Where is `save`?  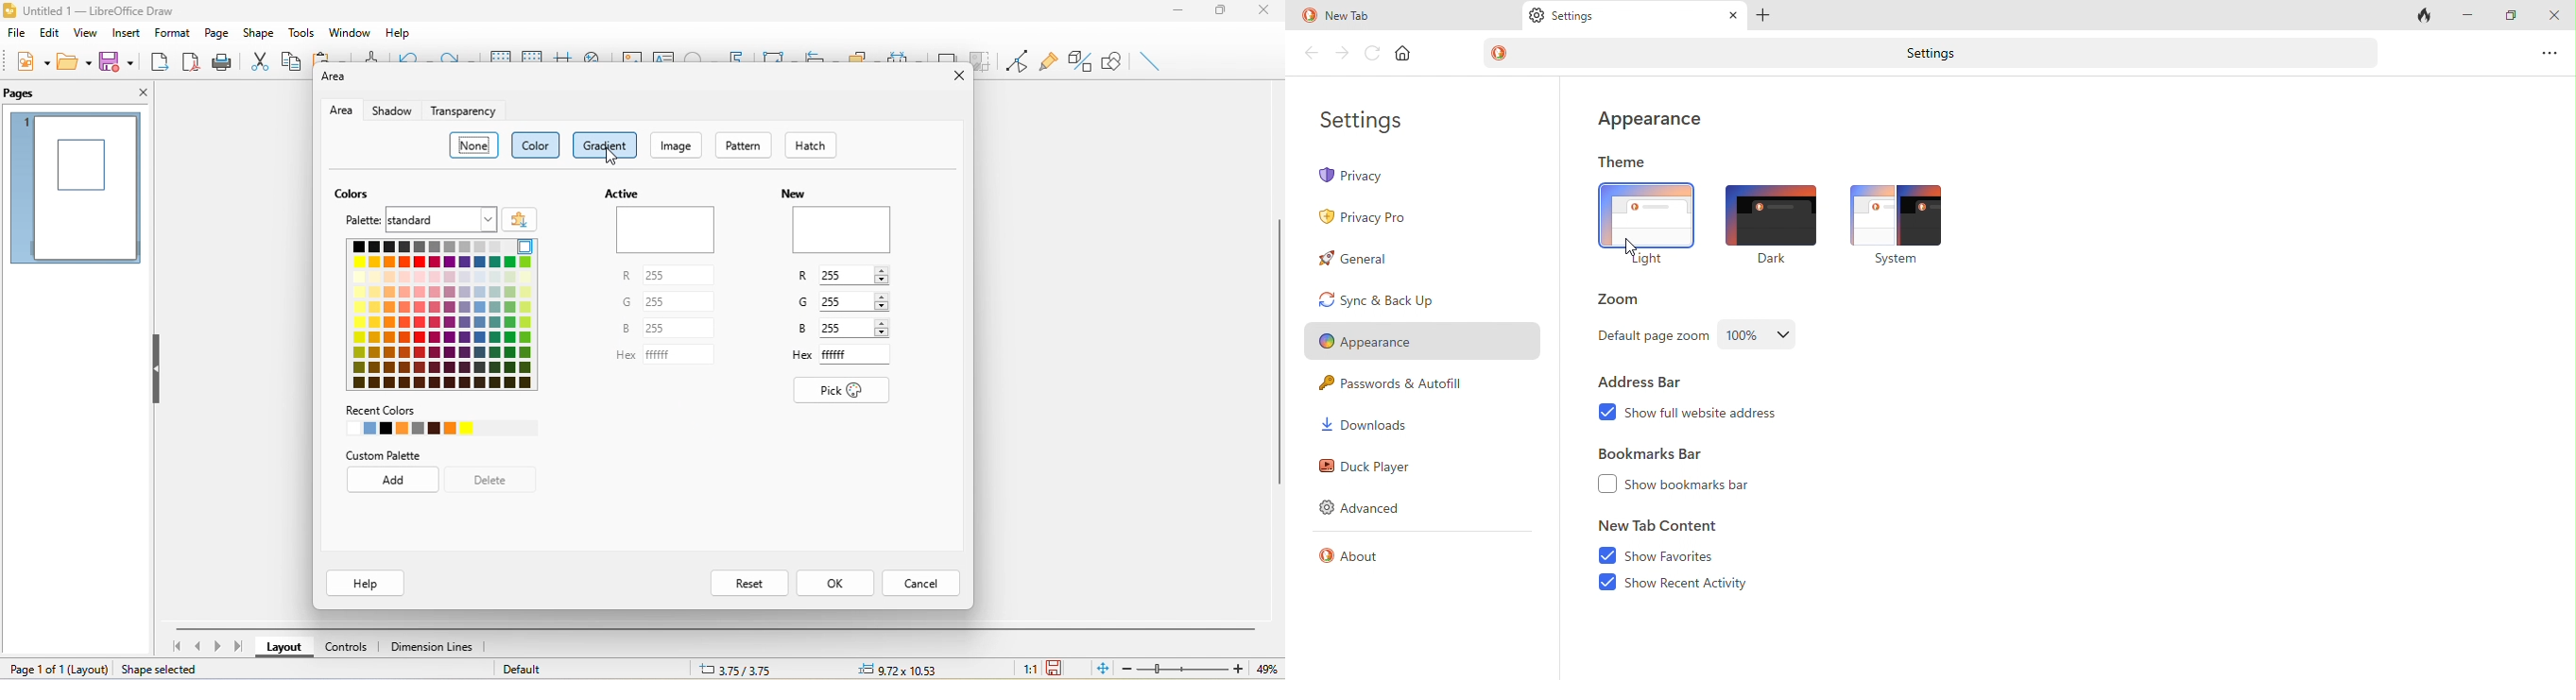
save is located at coordinates (116, 60).